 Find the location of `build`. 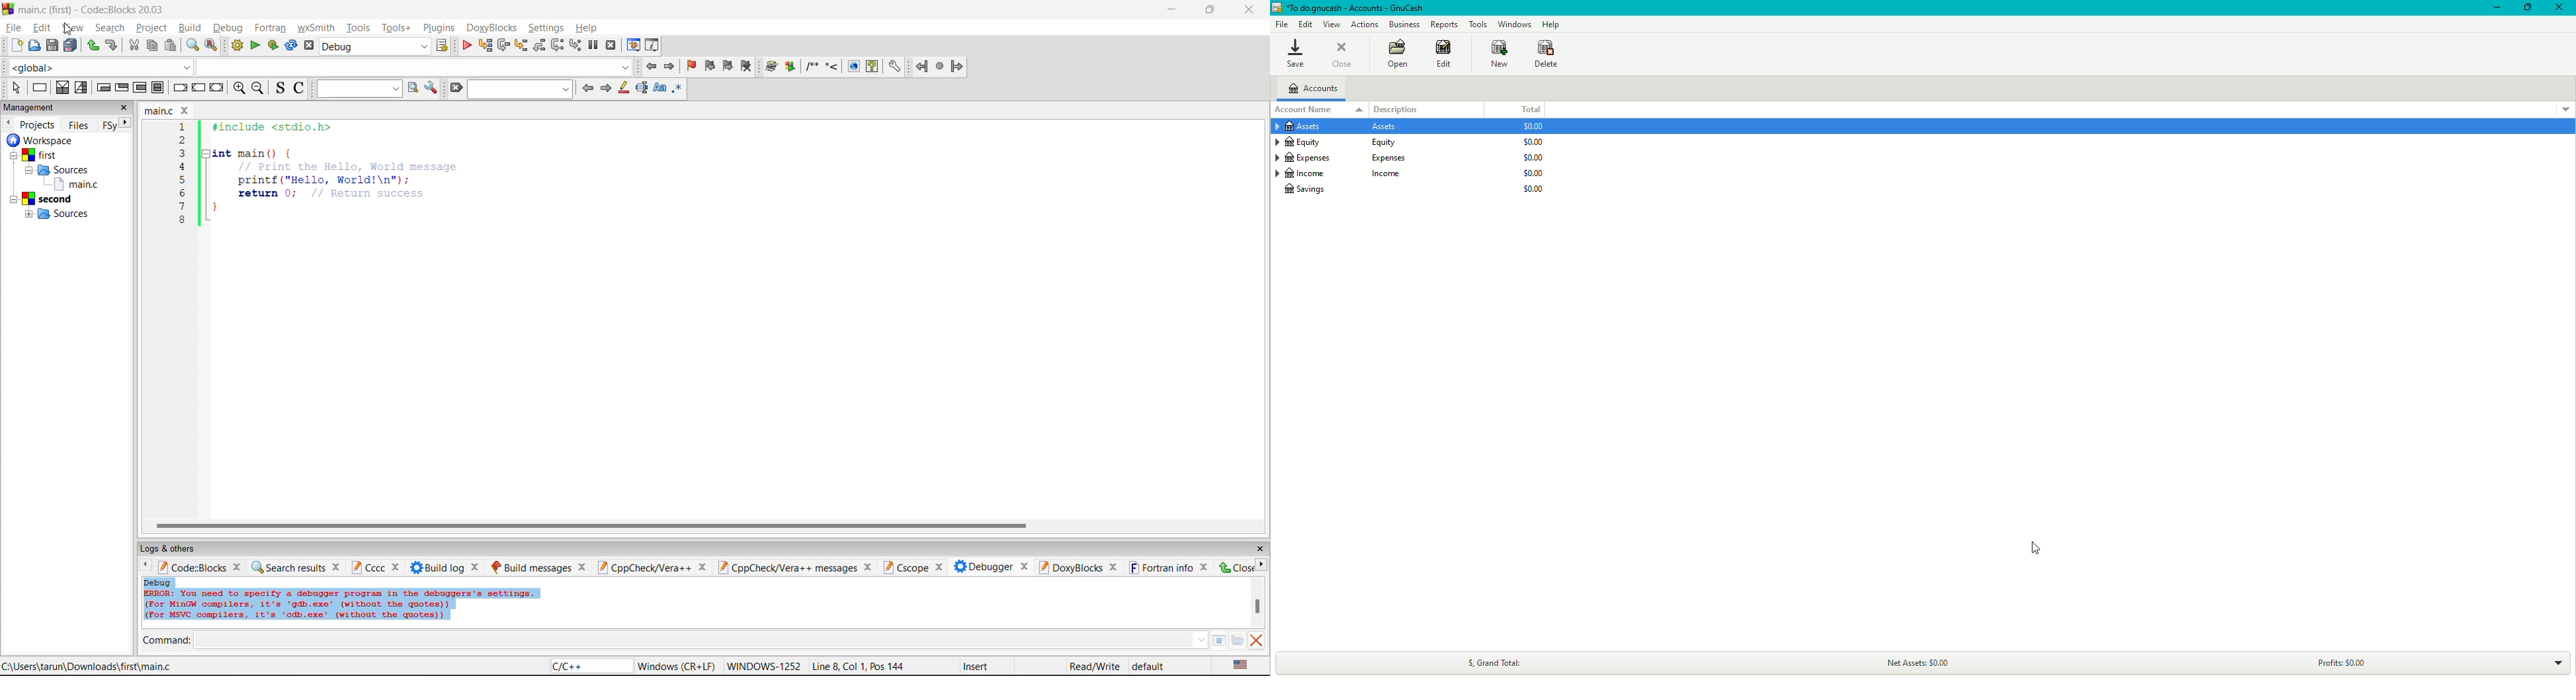

build is located at coordinates (193, 28).